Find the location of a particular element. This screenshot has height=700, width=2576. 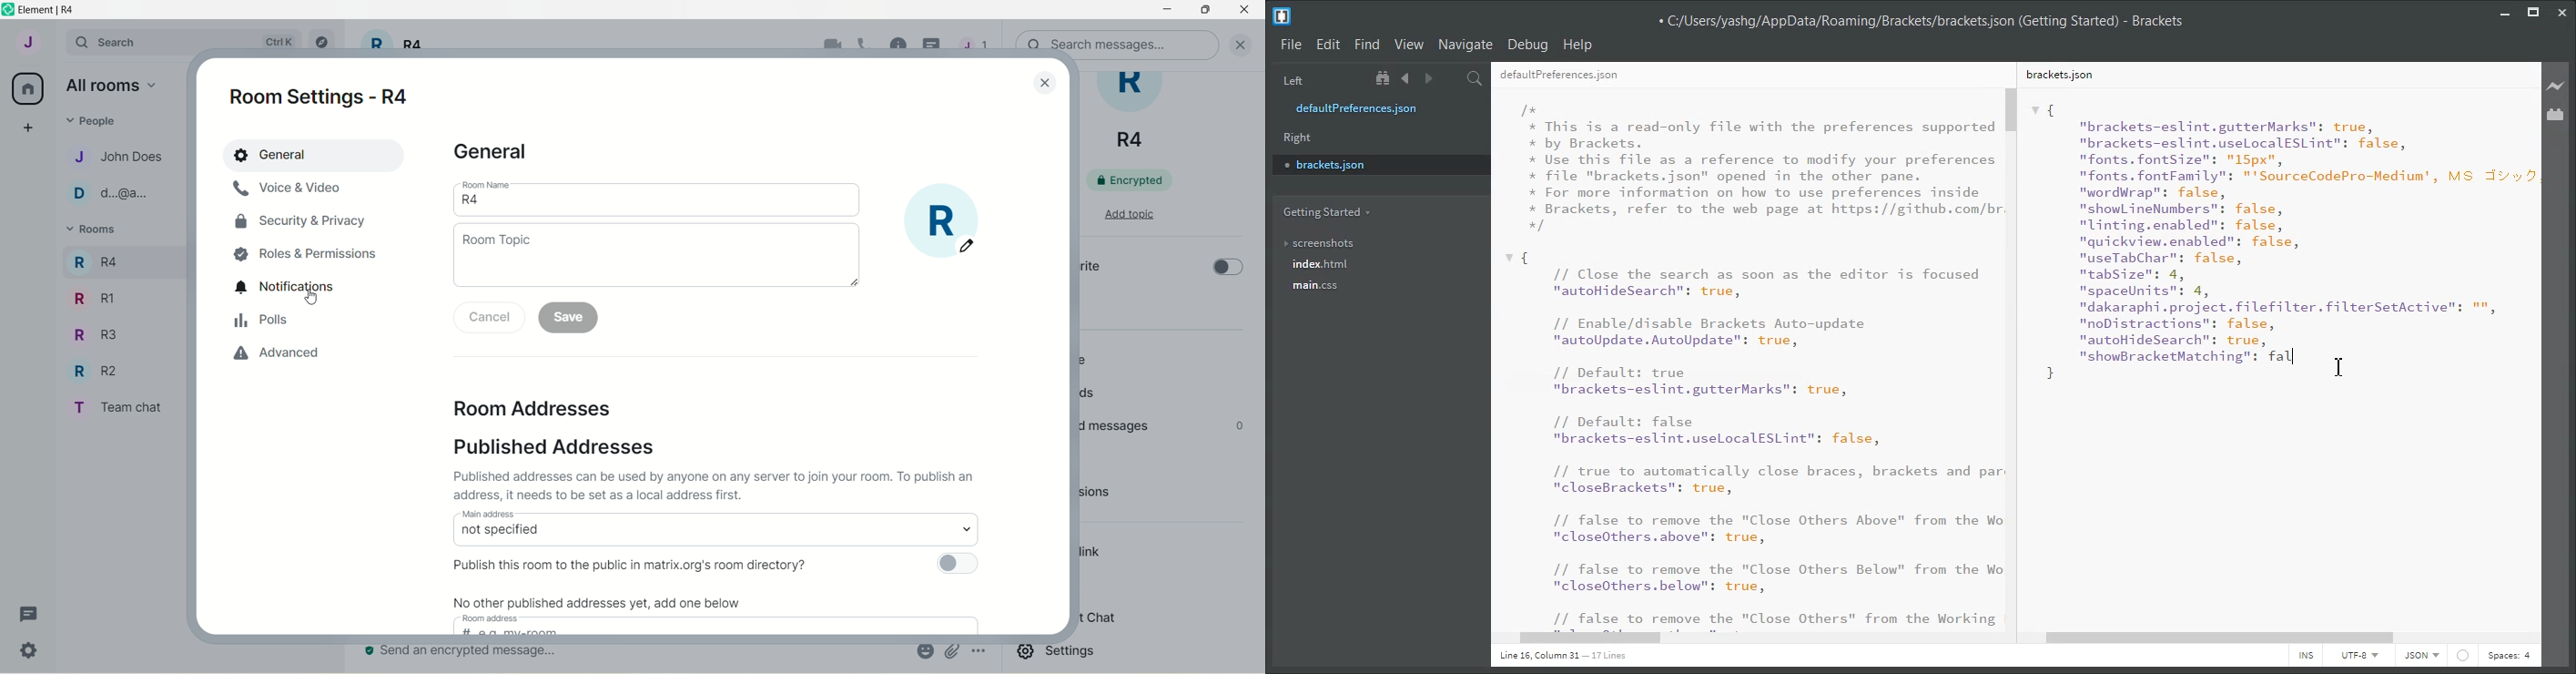

Maximize is located at coordinates (2533, 10).